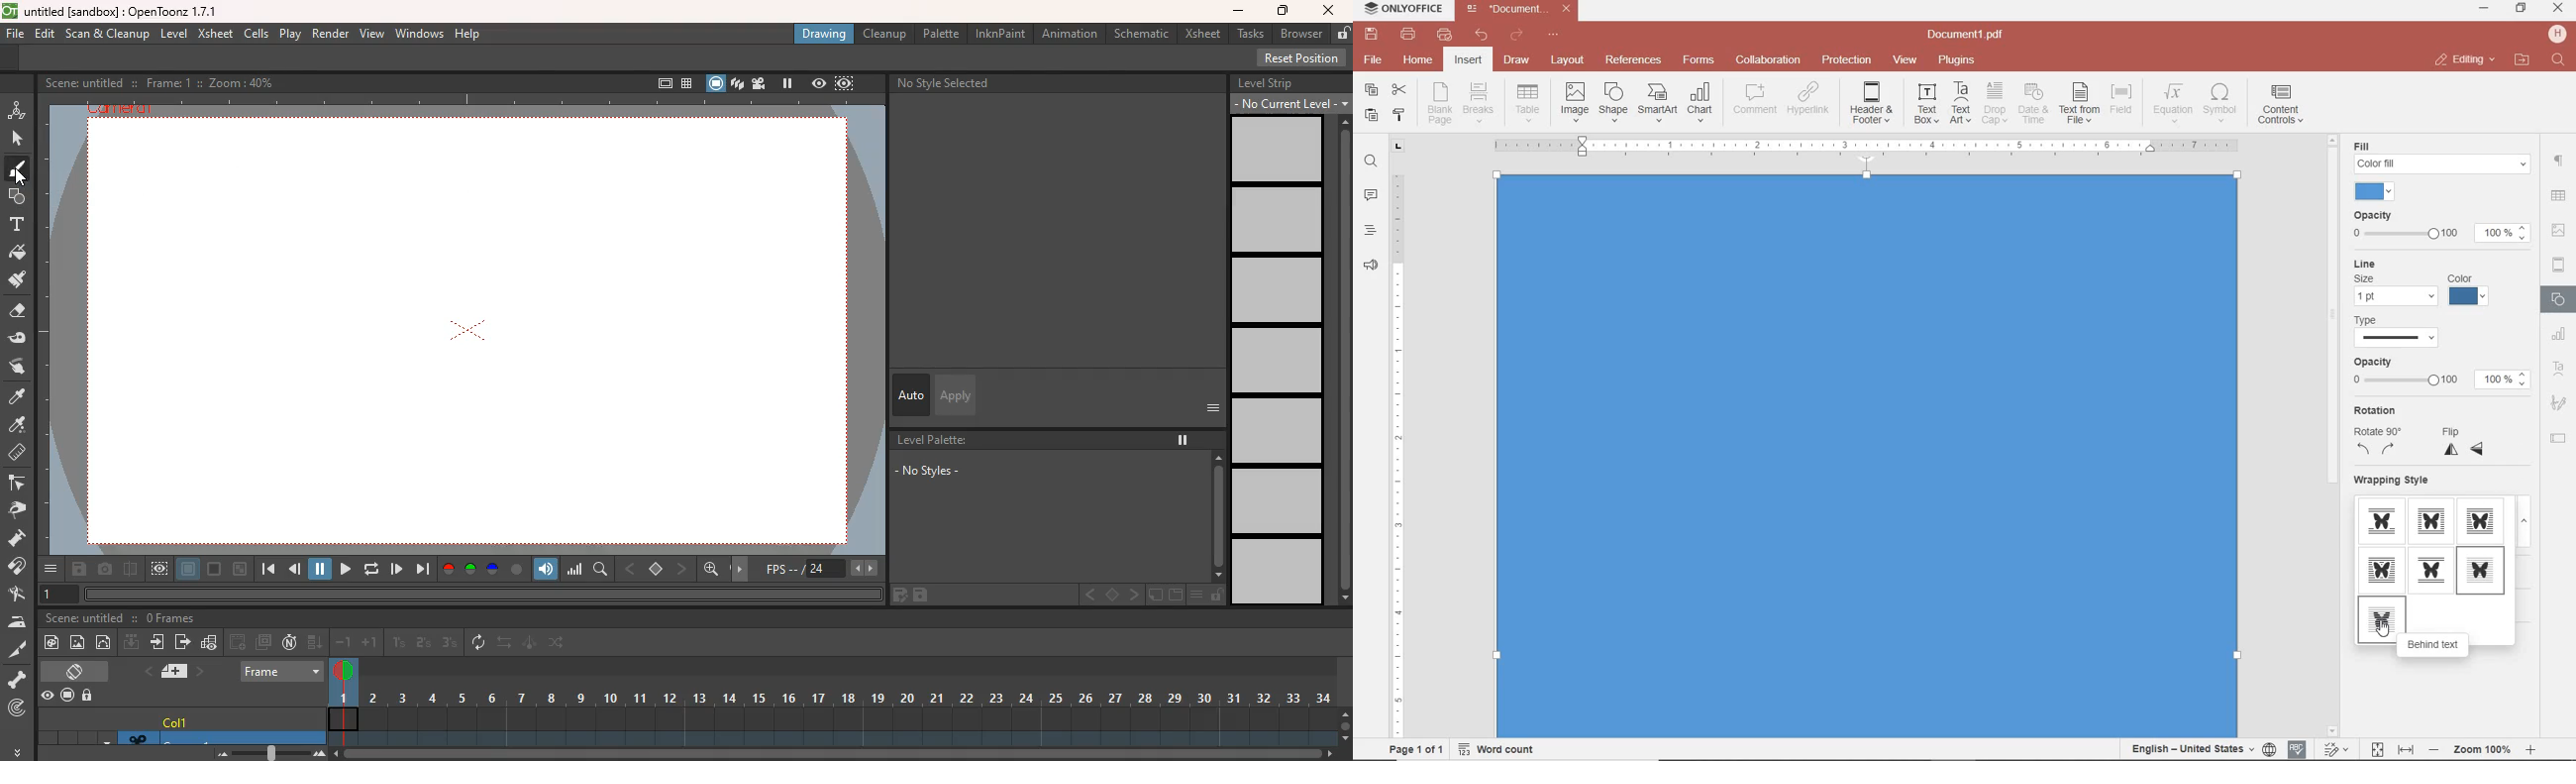 The height and width of the screenshot is (784, 2576). Describe the element at coordinates (2080, 104) in the screenshot. I see `TEXT FROM  FILE` at that location.